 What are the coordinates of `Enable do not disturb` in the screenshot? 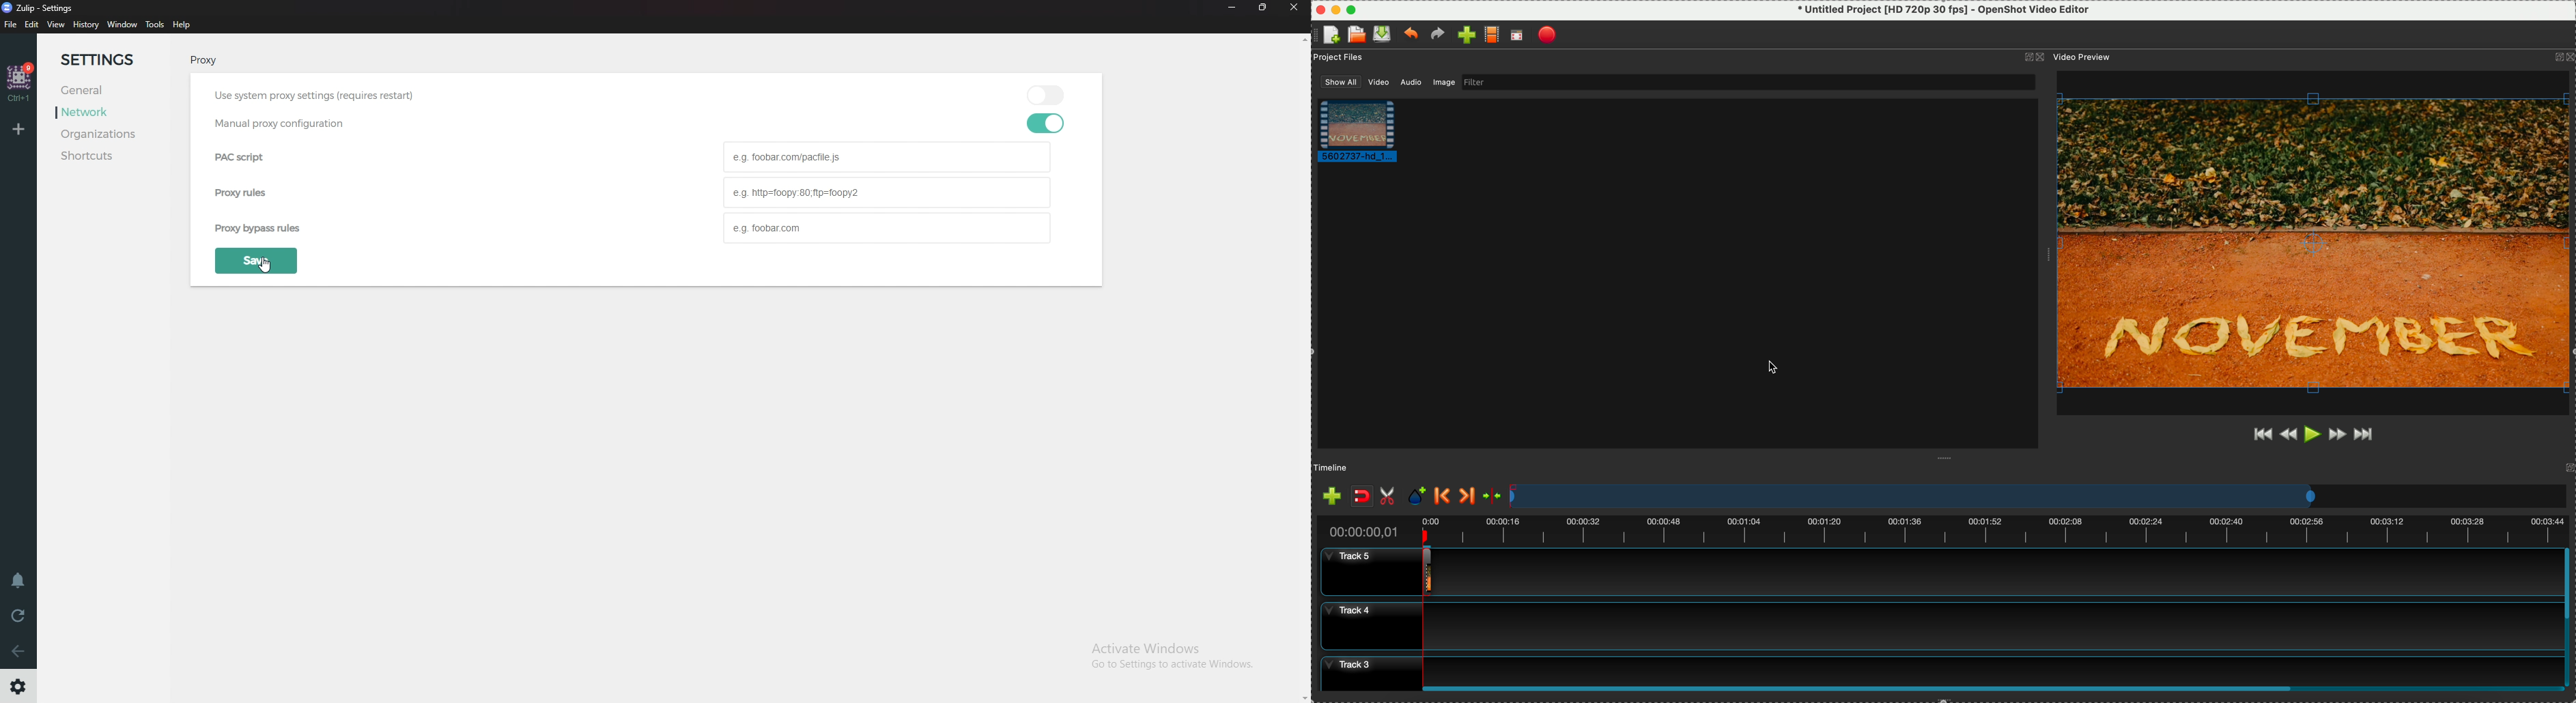 It's located at (19, 581).